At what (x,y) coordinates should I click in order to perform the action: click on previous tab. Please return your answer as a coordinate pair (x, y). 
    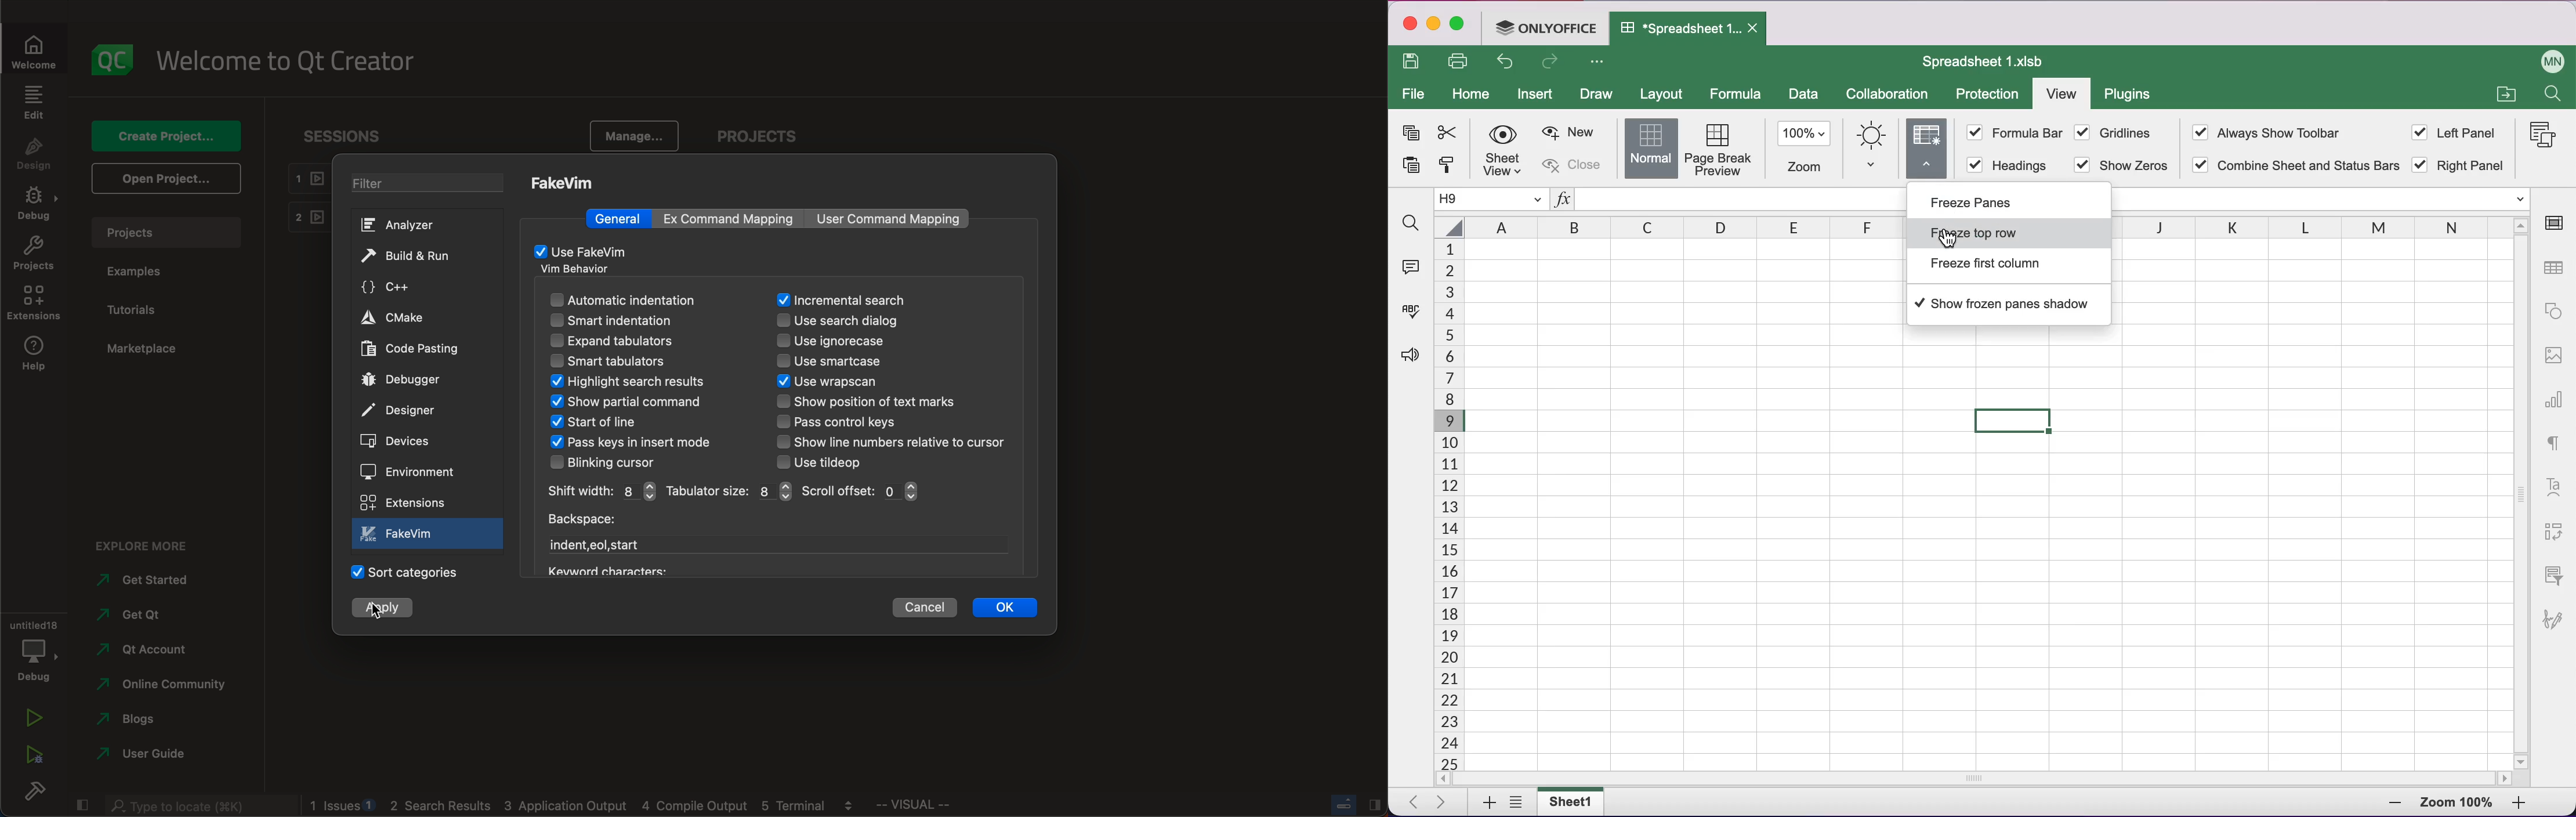
    Looking at the image, I should click on (1411, 802).